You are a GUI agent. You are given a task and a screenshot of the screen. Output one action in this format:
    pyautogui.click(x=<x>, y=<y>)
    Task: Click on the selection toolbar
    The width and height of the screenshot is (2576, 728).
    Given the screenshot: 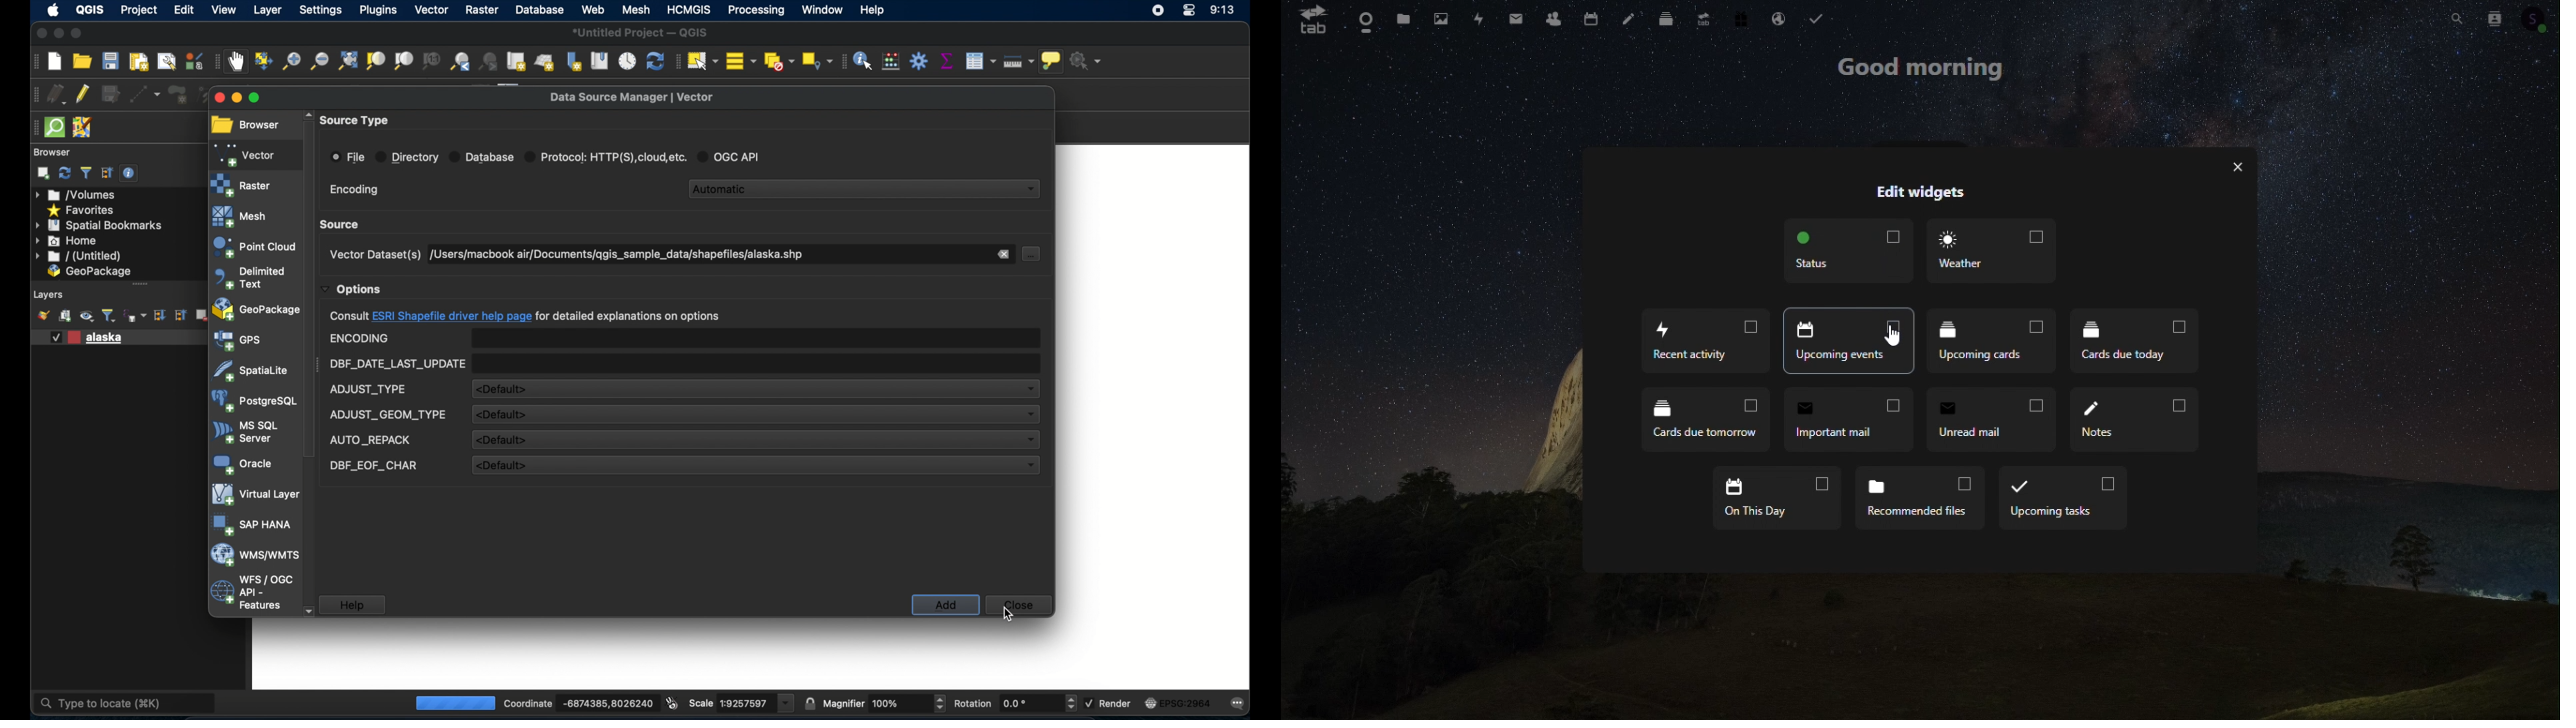 What is the action you would take?
    pyautogui.click(x=677, y=61)
    